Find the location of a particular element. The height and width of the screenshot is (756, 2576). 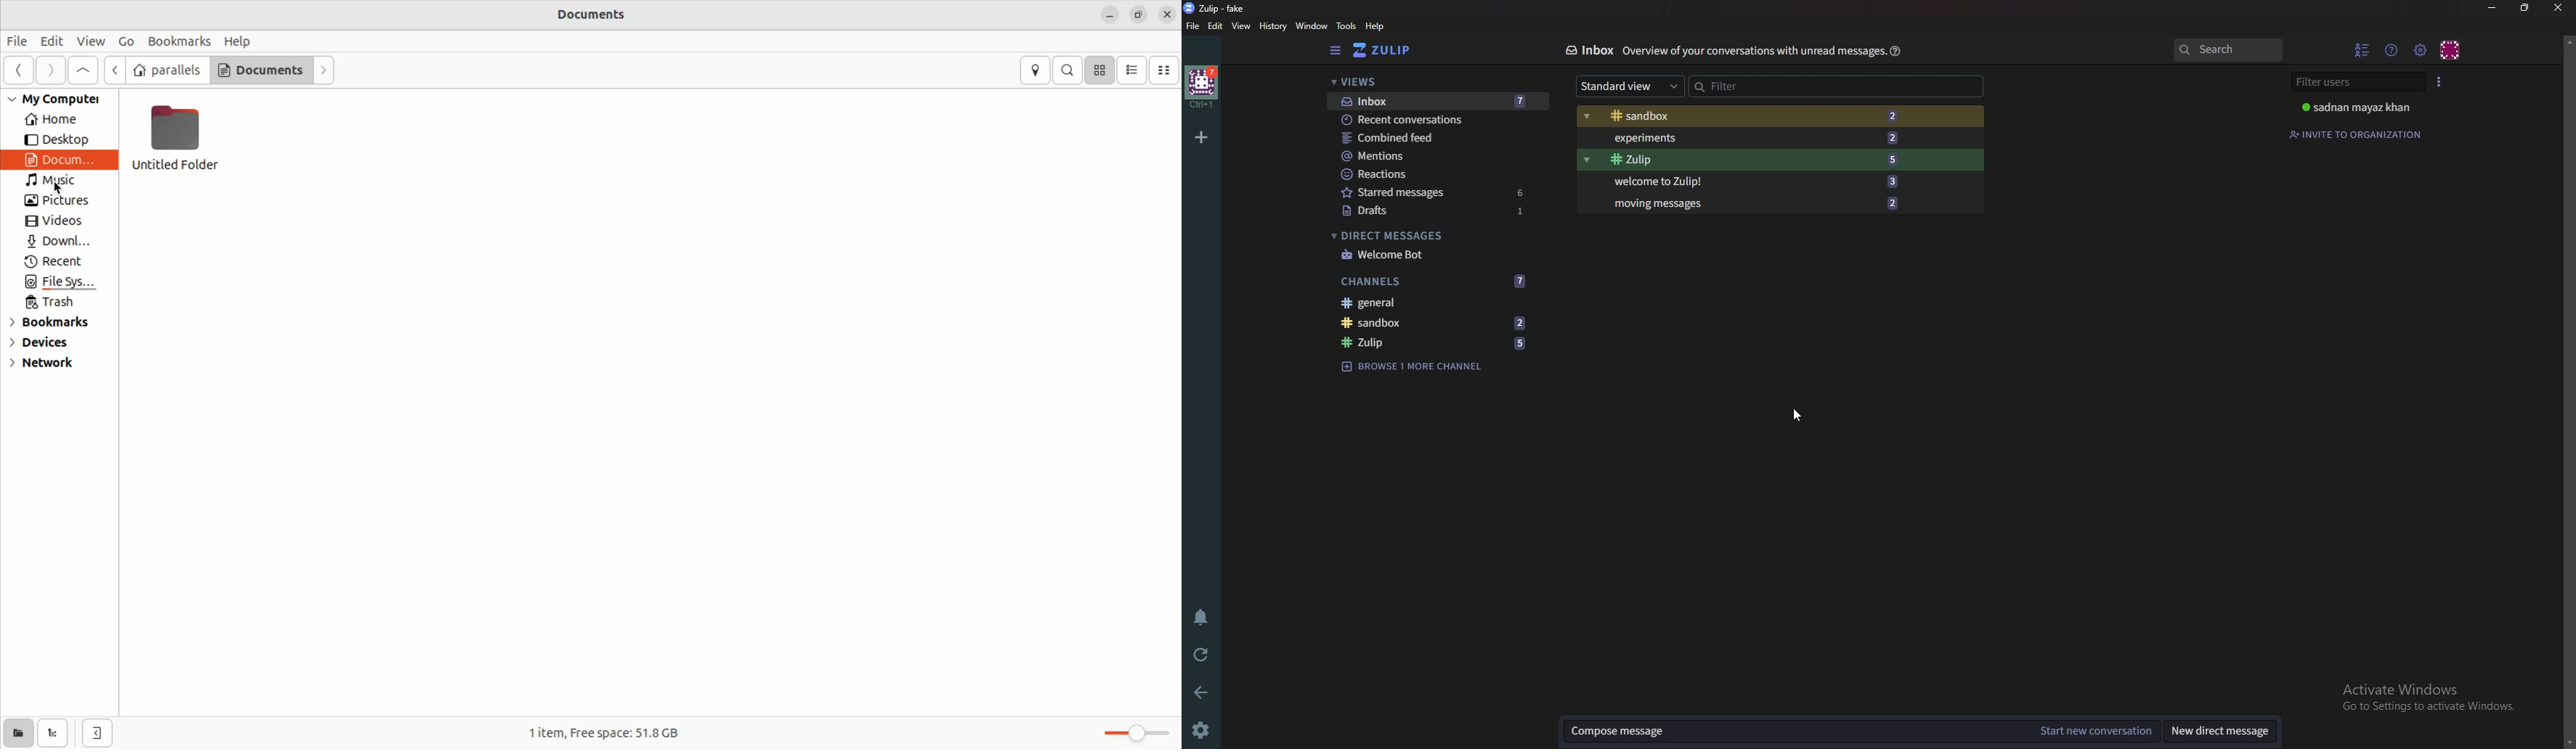

Settings is located at coordinates (1203, 727).